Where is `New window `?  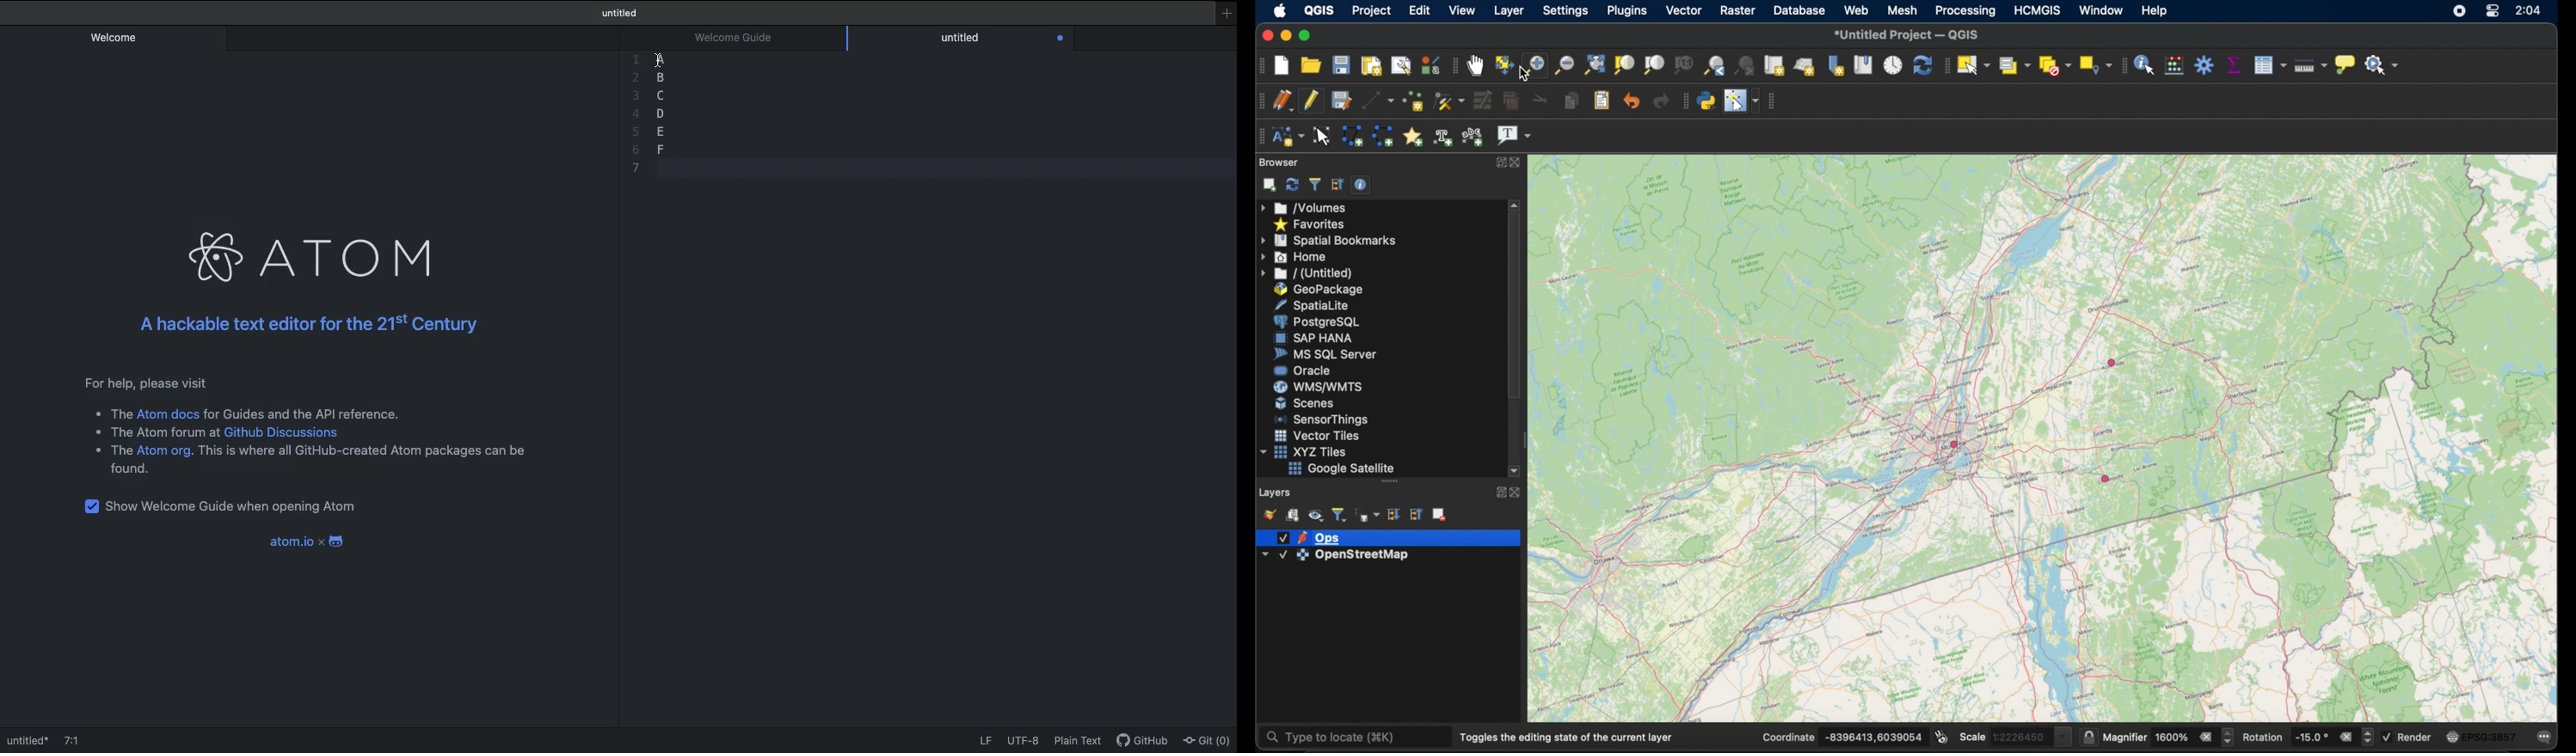 New window  is located at coordinates (1226, 14).